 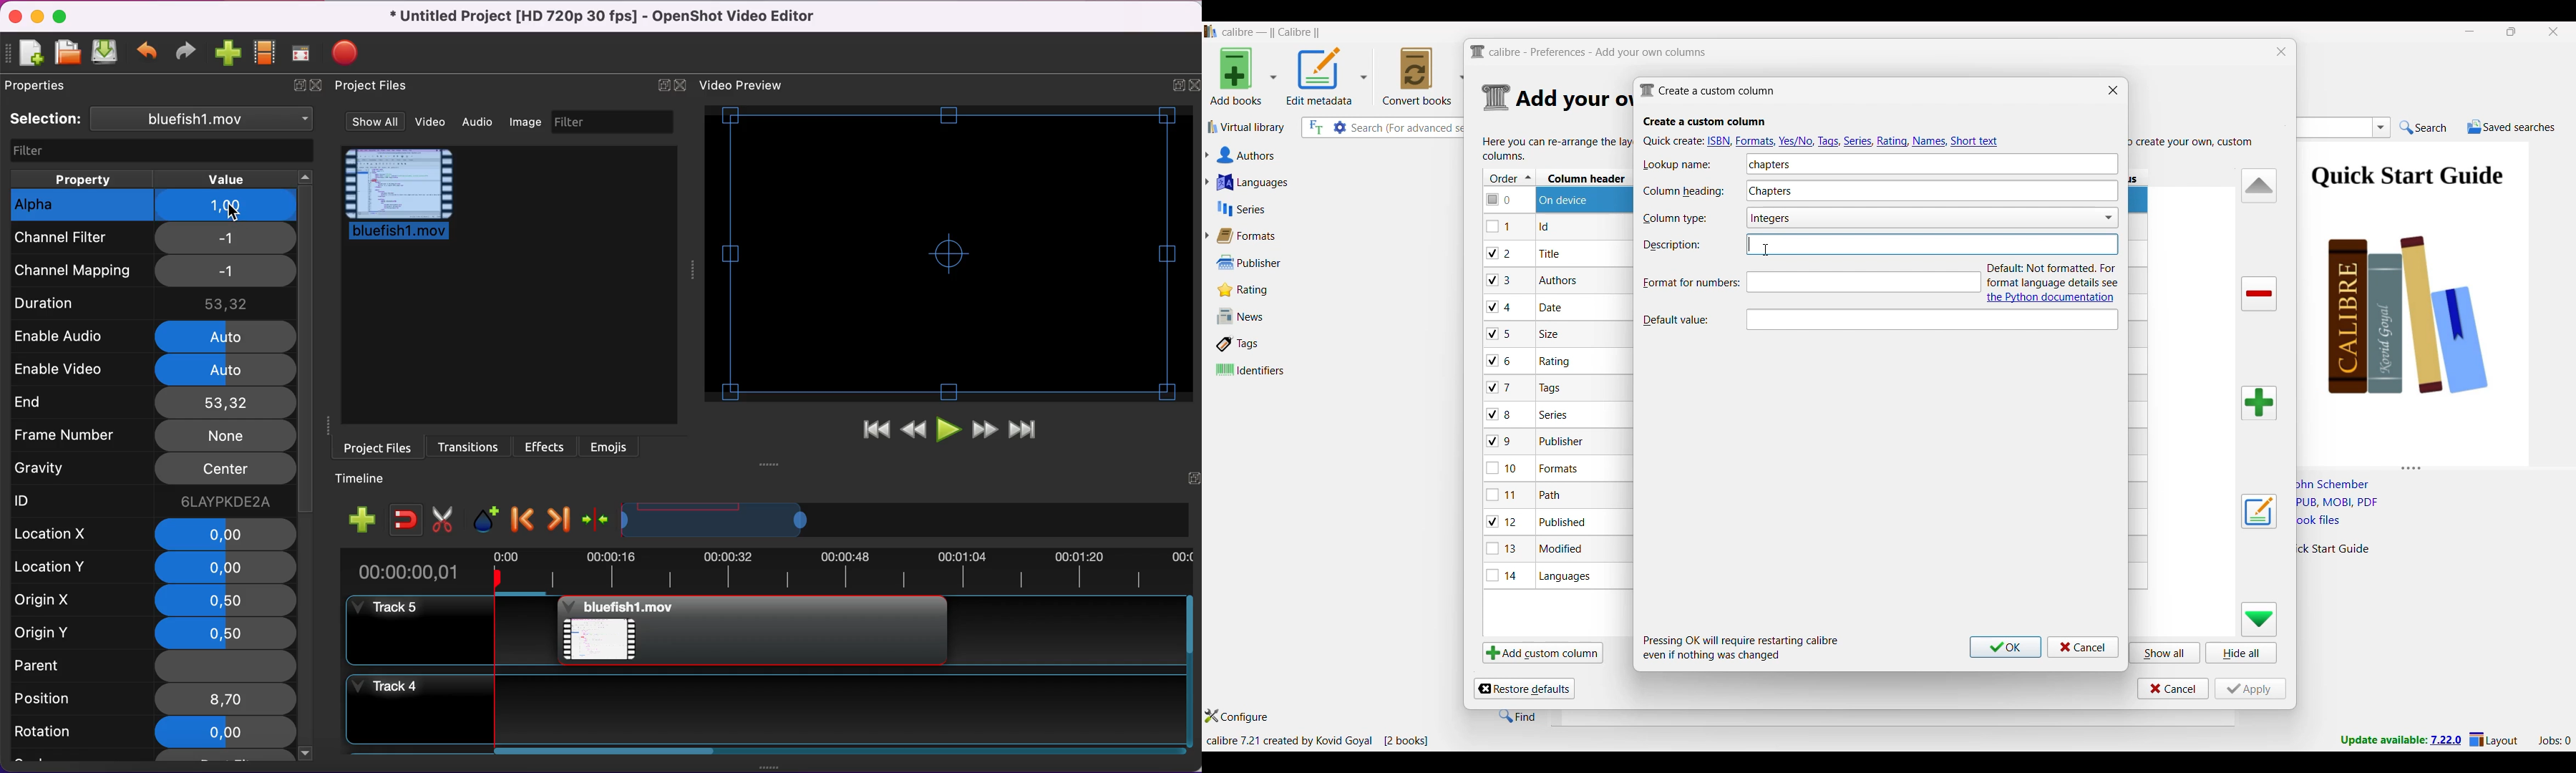 What do you see at coordinates (222, 733) in the screenshot?
I see `0` at bounding box center [222, 733].